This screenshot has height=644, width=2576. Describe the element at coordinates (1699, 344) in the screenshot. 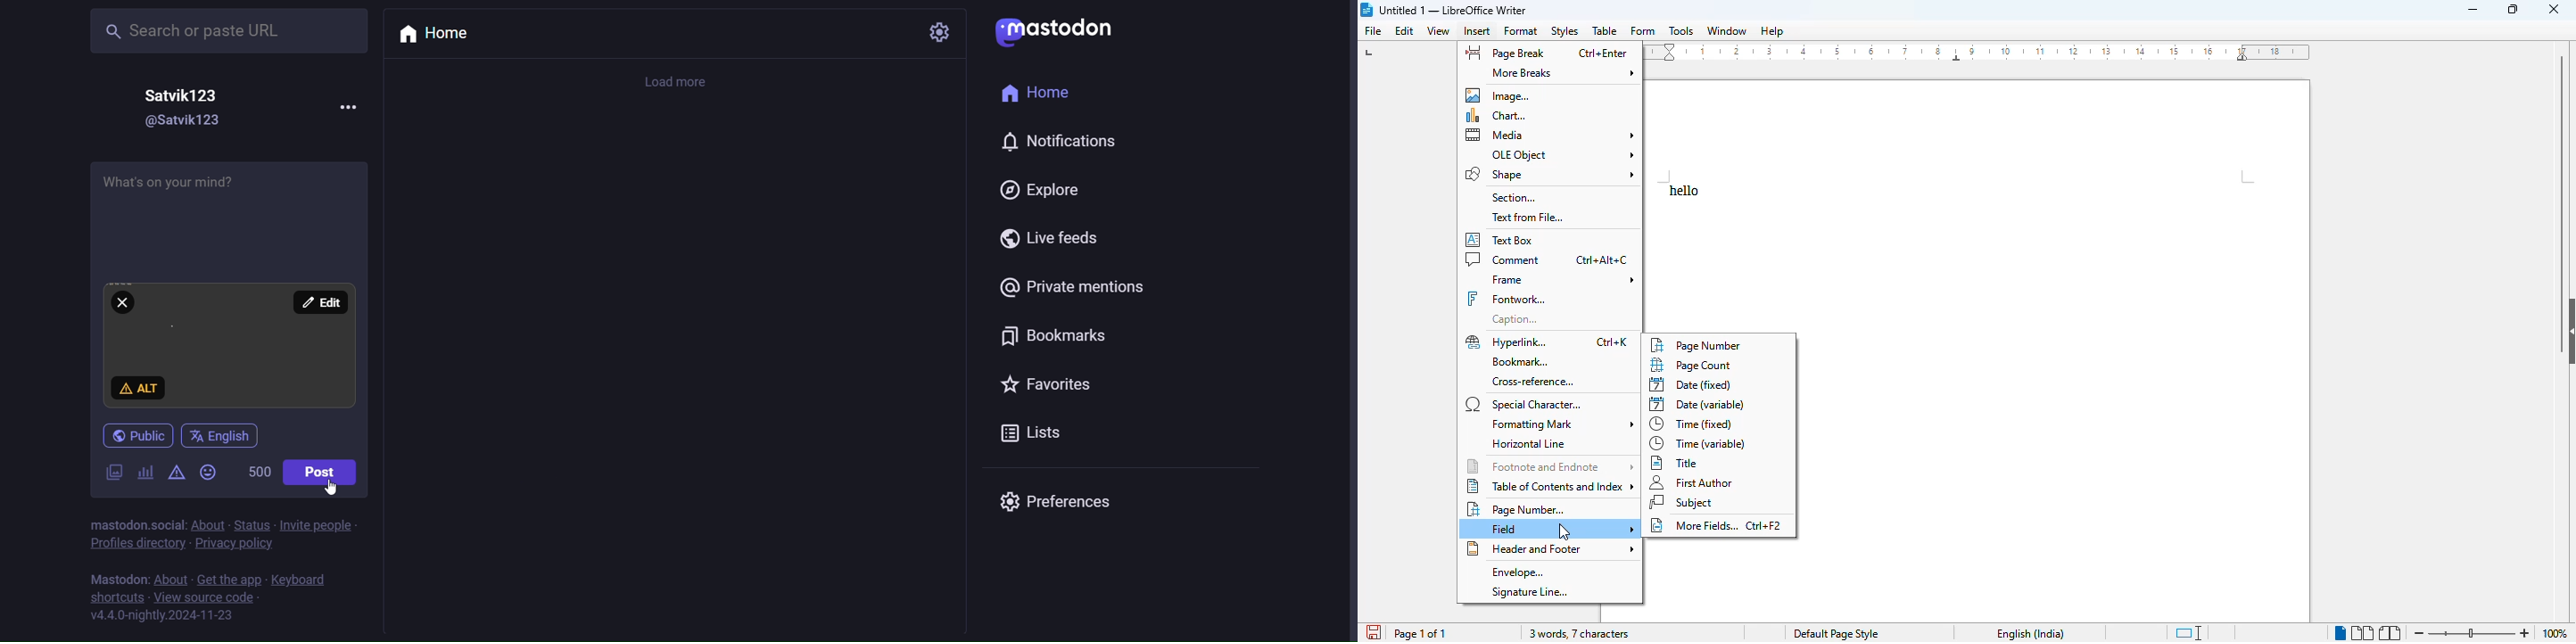

I see `page number` at that location.